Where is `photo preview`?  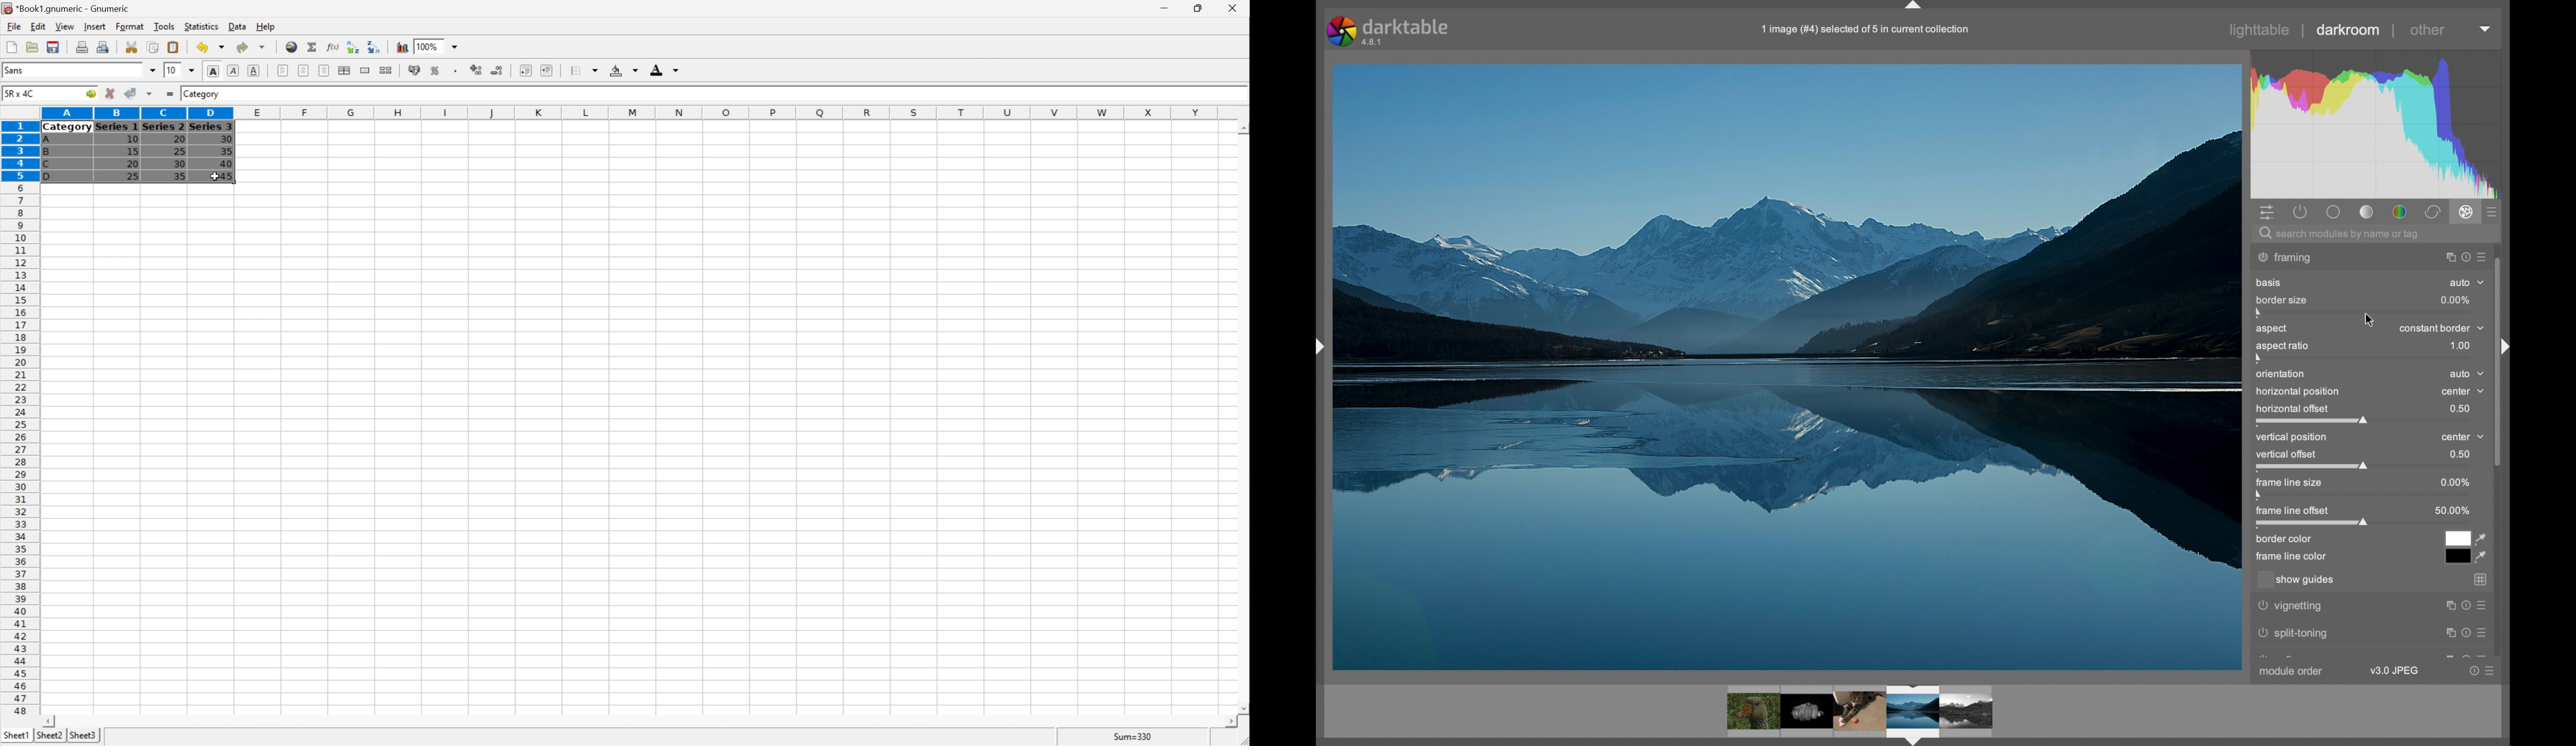 photo preview is located at coordinates (1862, 713).